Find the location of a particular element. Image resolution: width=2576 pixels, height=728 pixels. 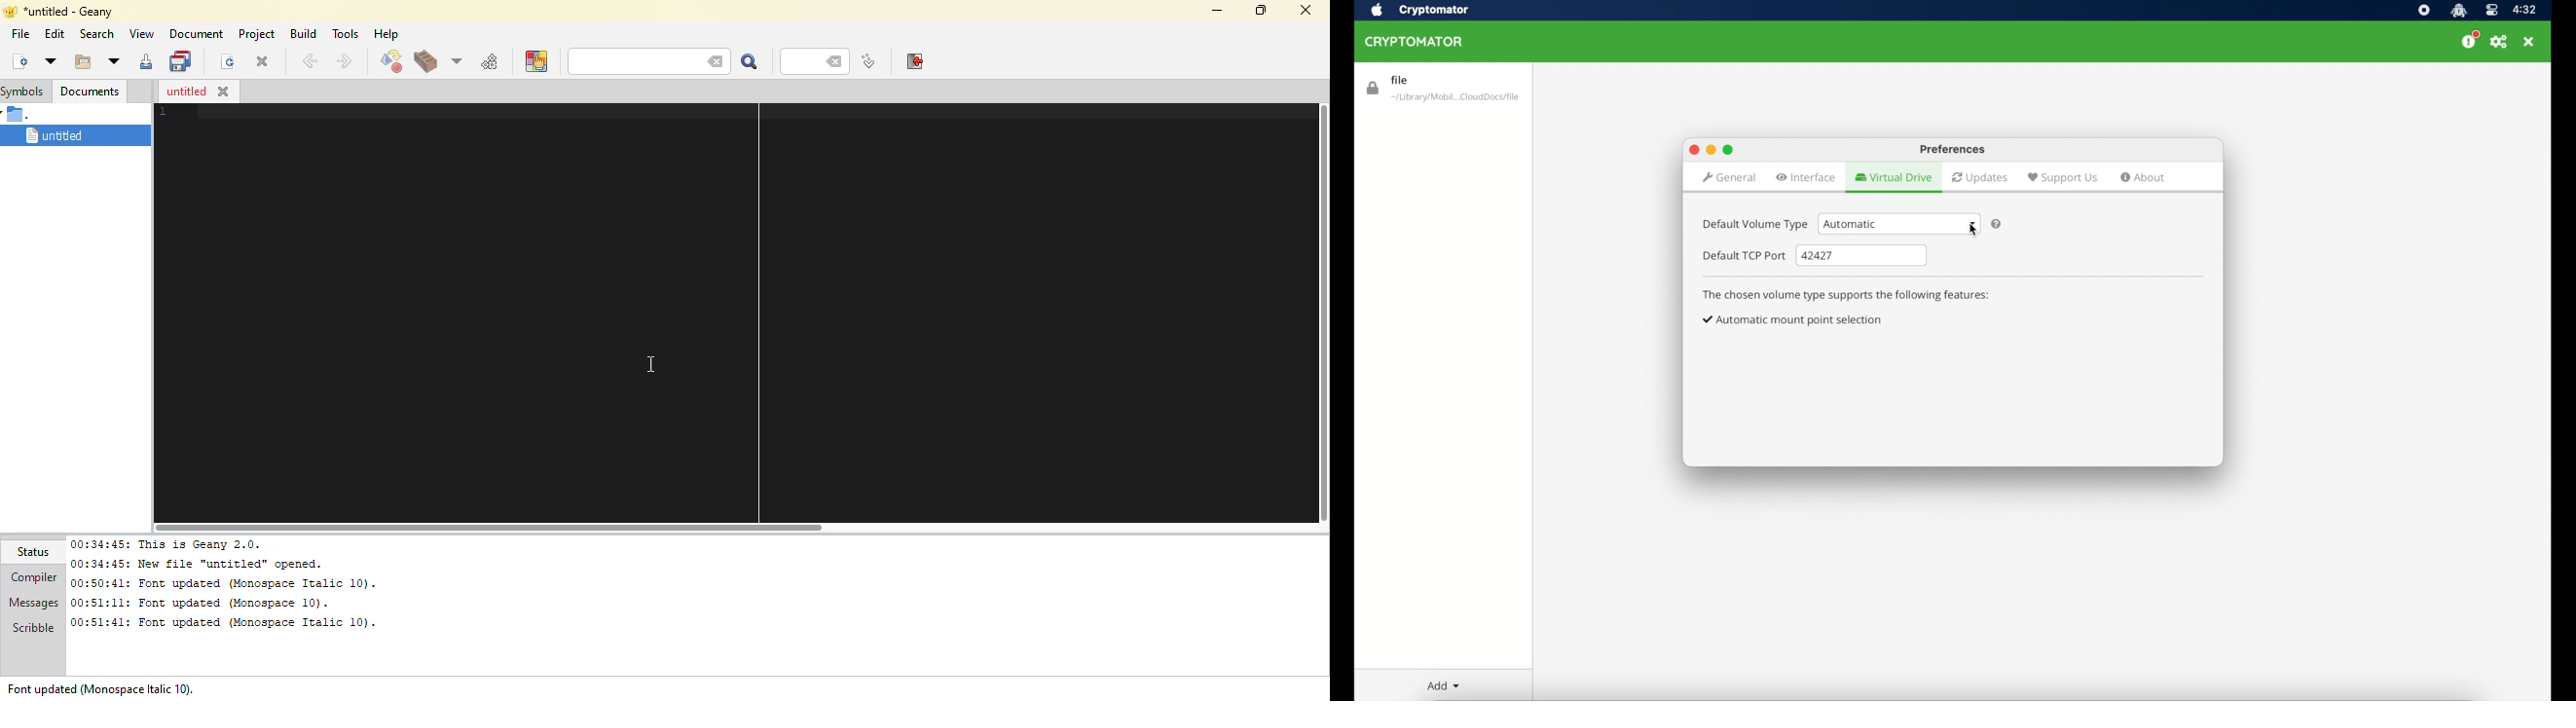

cryptomator is located at coordinates (2458, 10).